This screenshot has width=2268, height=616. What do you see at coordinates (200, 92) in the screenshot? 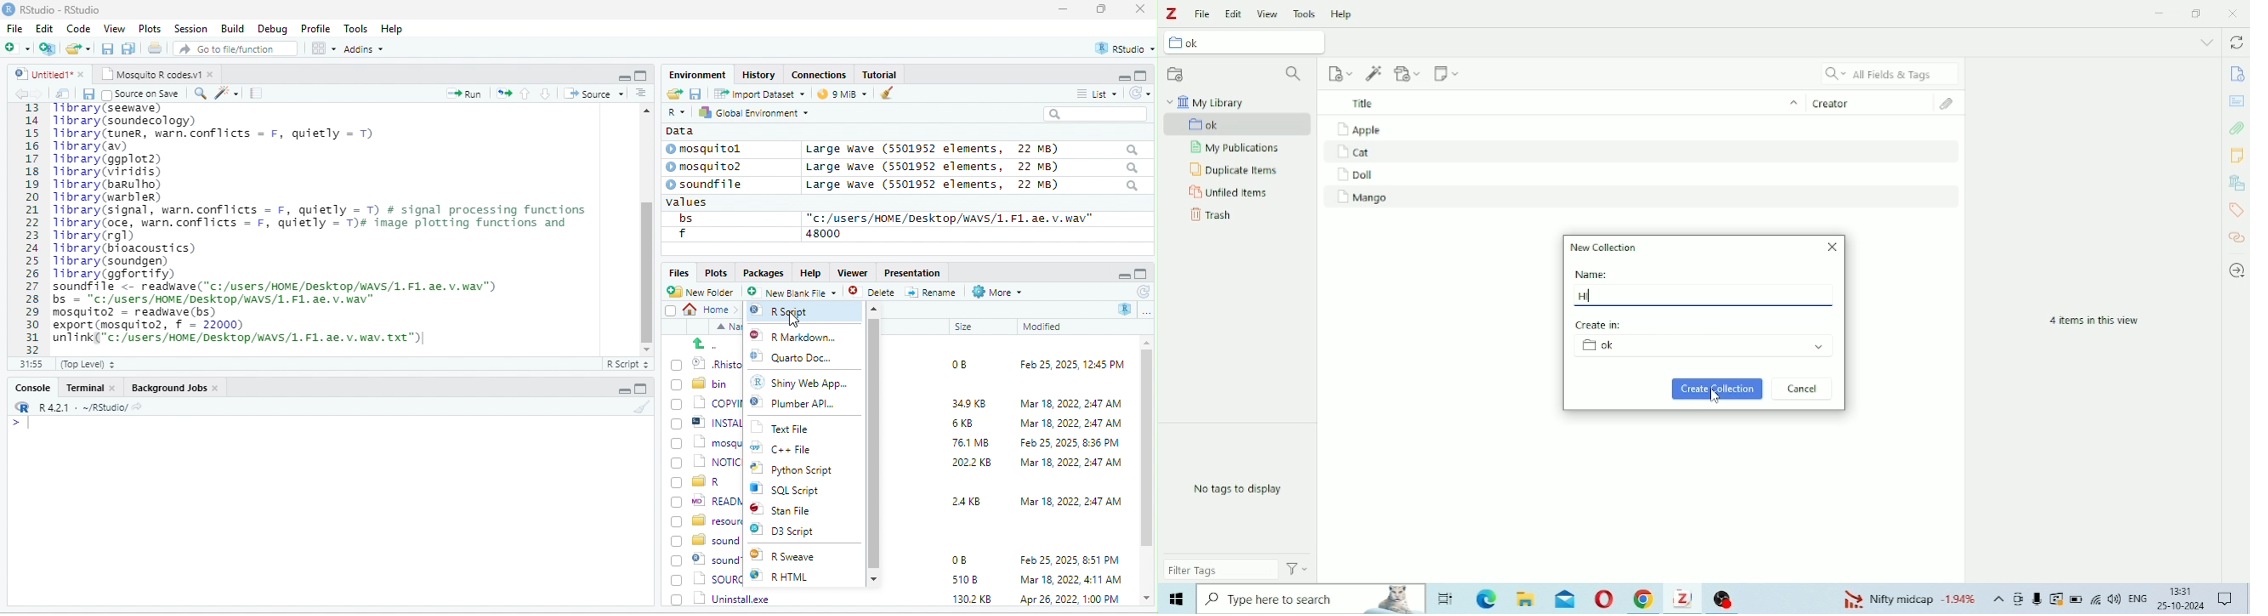
I see `search` at bounding box center [200, 92].